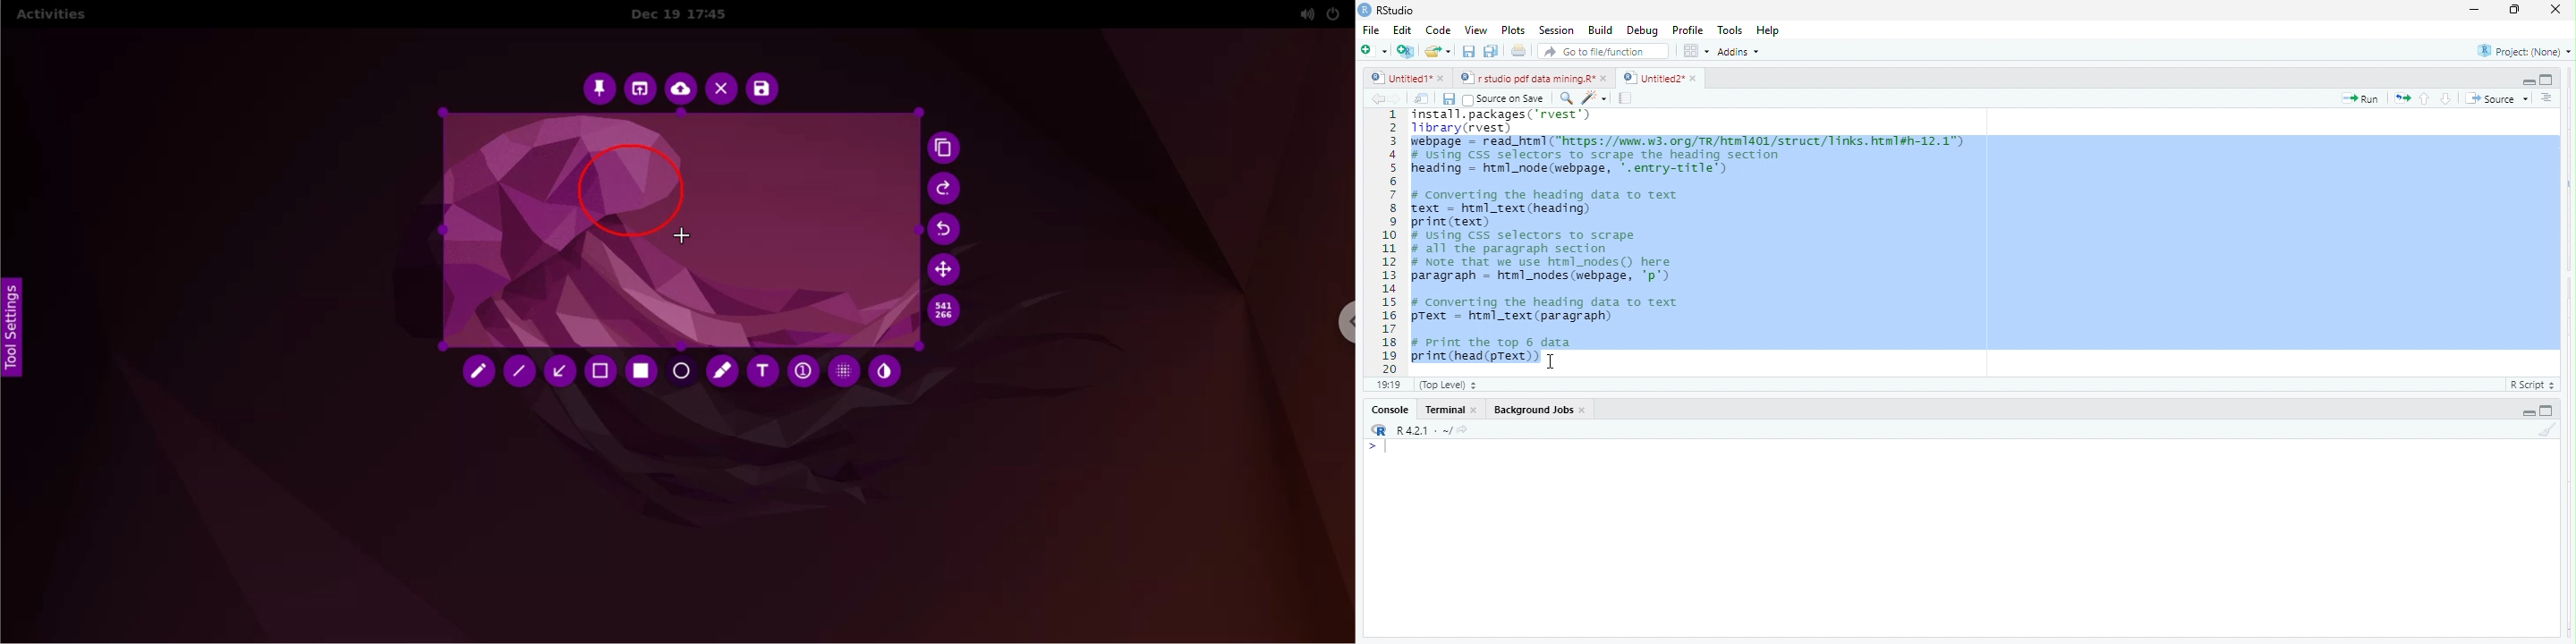  I want to click on R Script , so click(2529, 386).